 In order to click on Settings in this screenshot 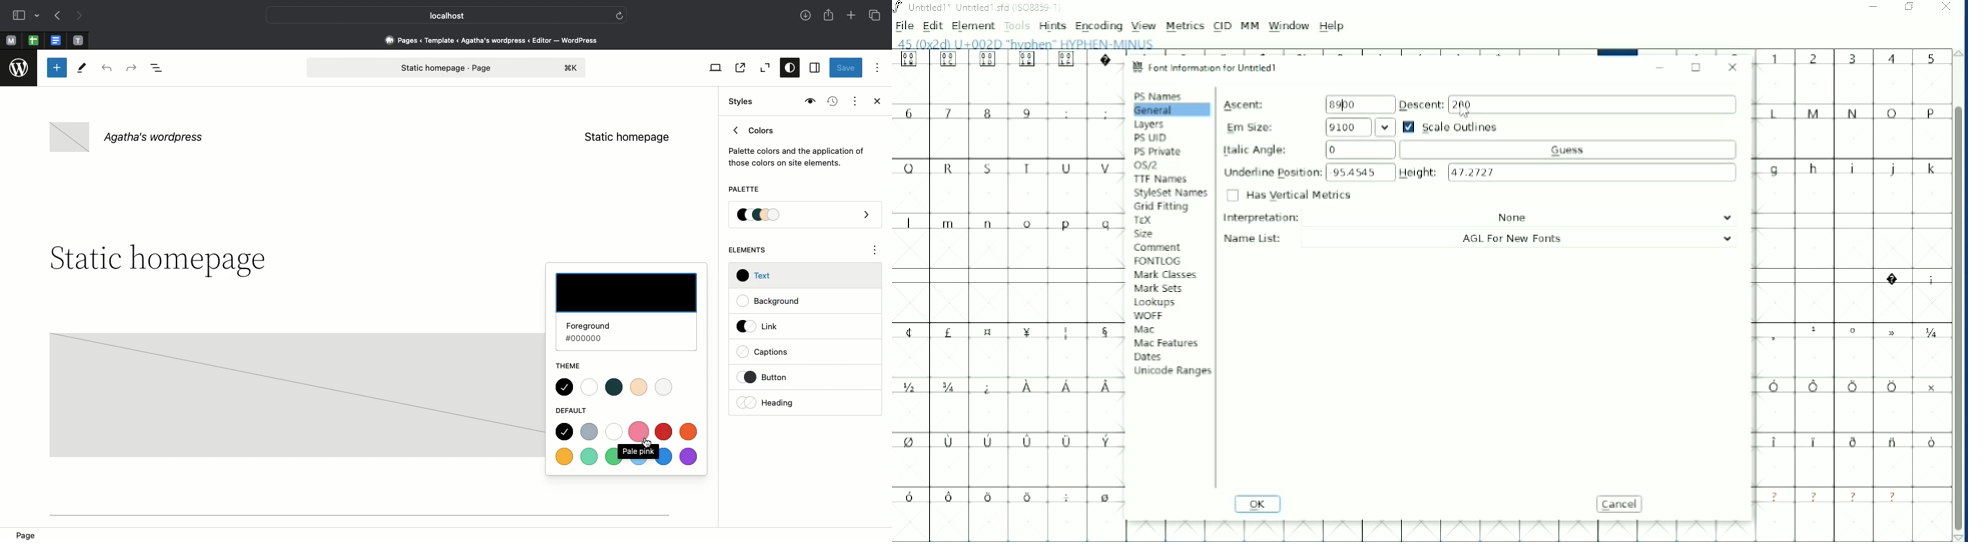, I will do `click(814, 68)`.